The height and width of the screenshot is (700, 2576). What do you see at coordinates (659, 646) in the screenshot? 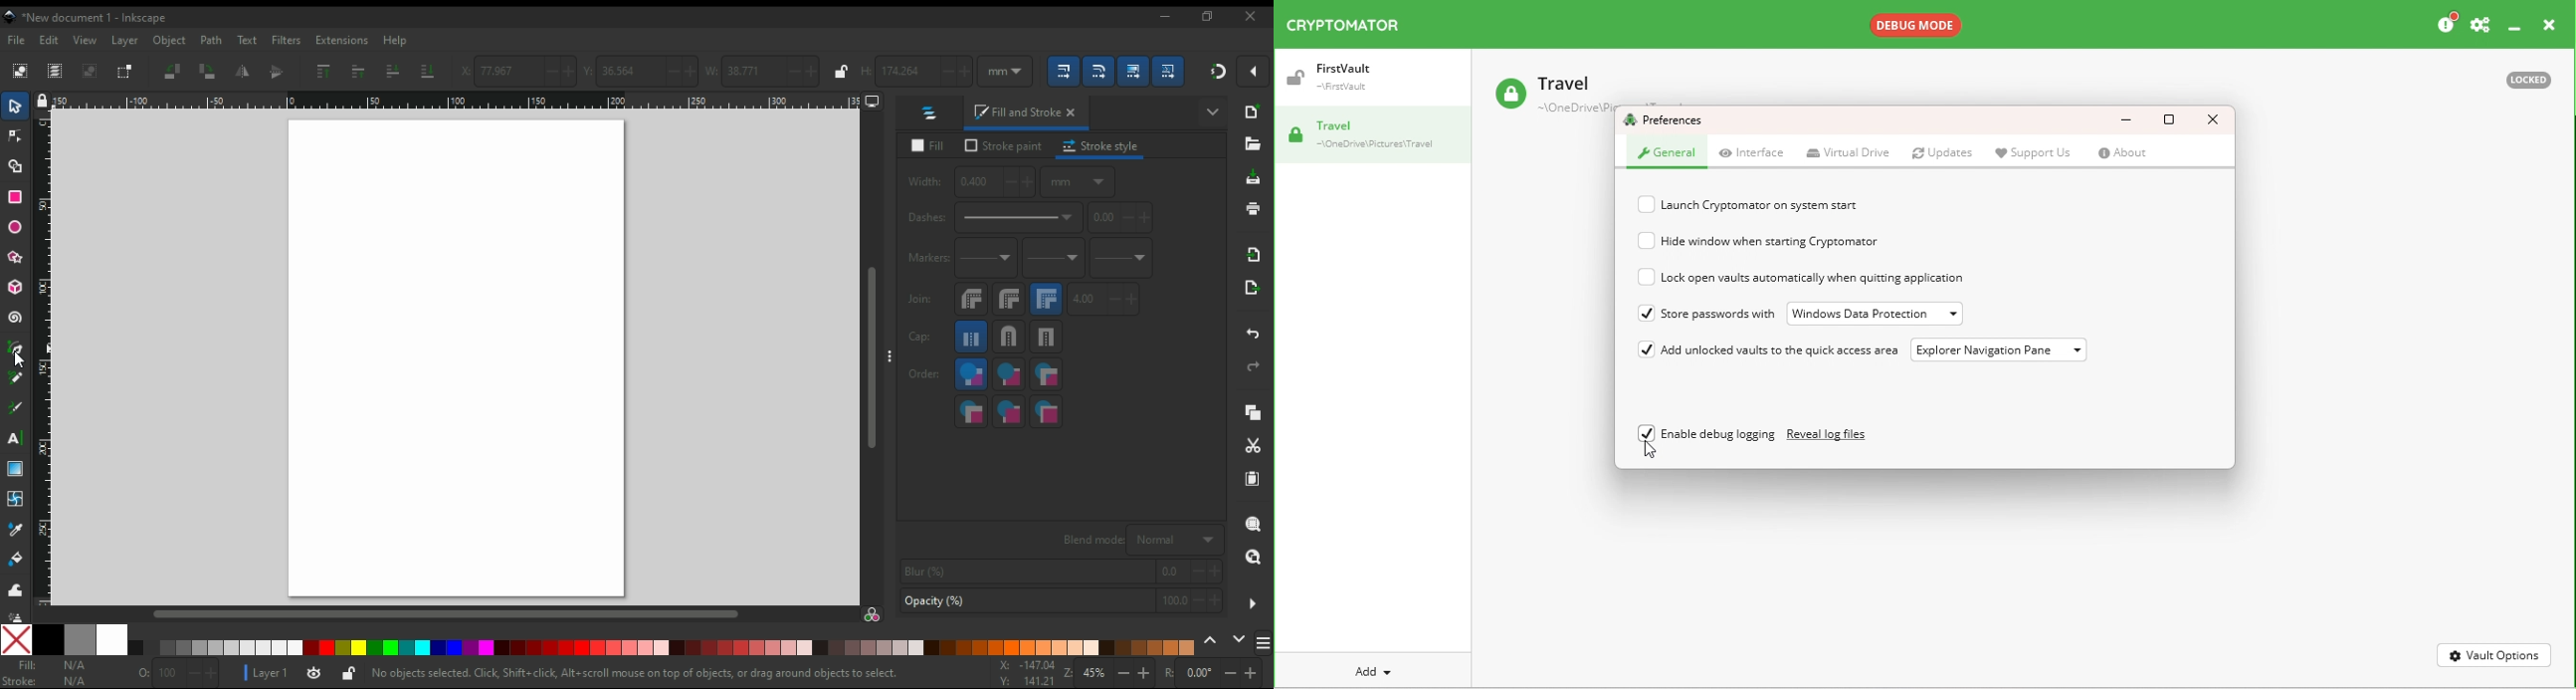
I see `color palette` at bounding box center [659, 646].